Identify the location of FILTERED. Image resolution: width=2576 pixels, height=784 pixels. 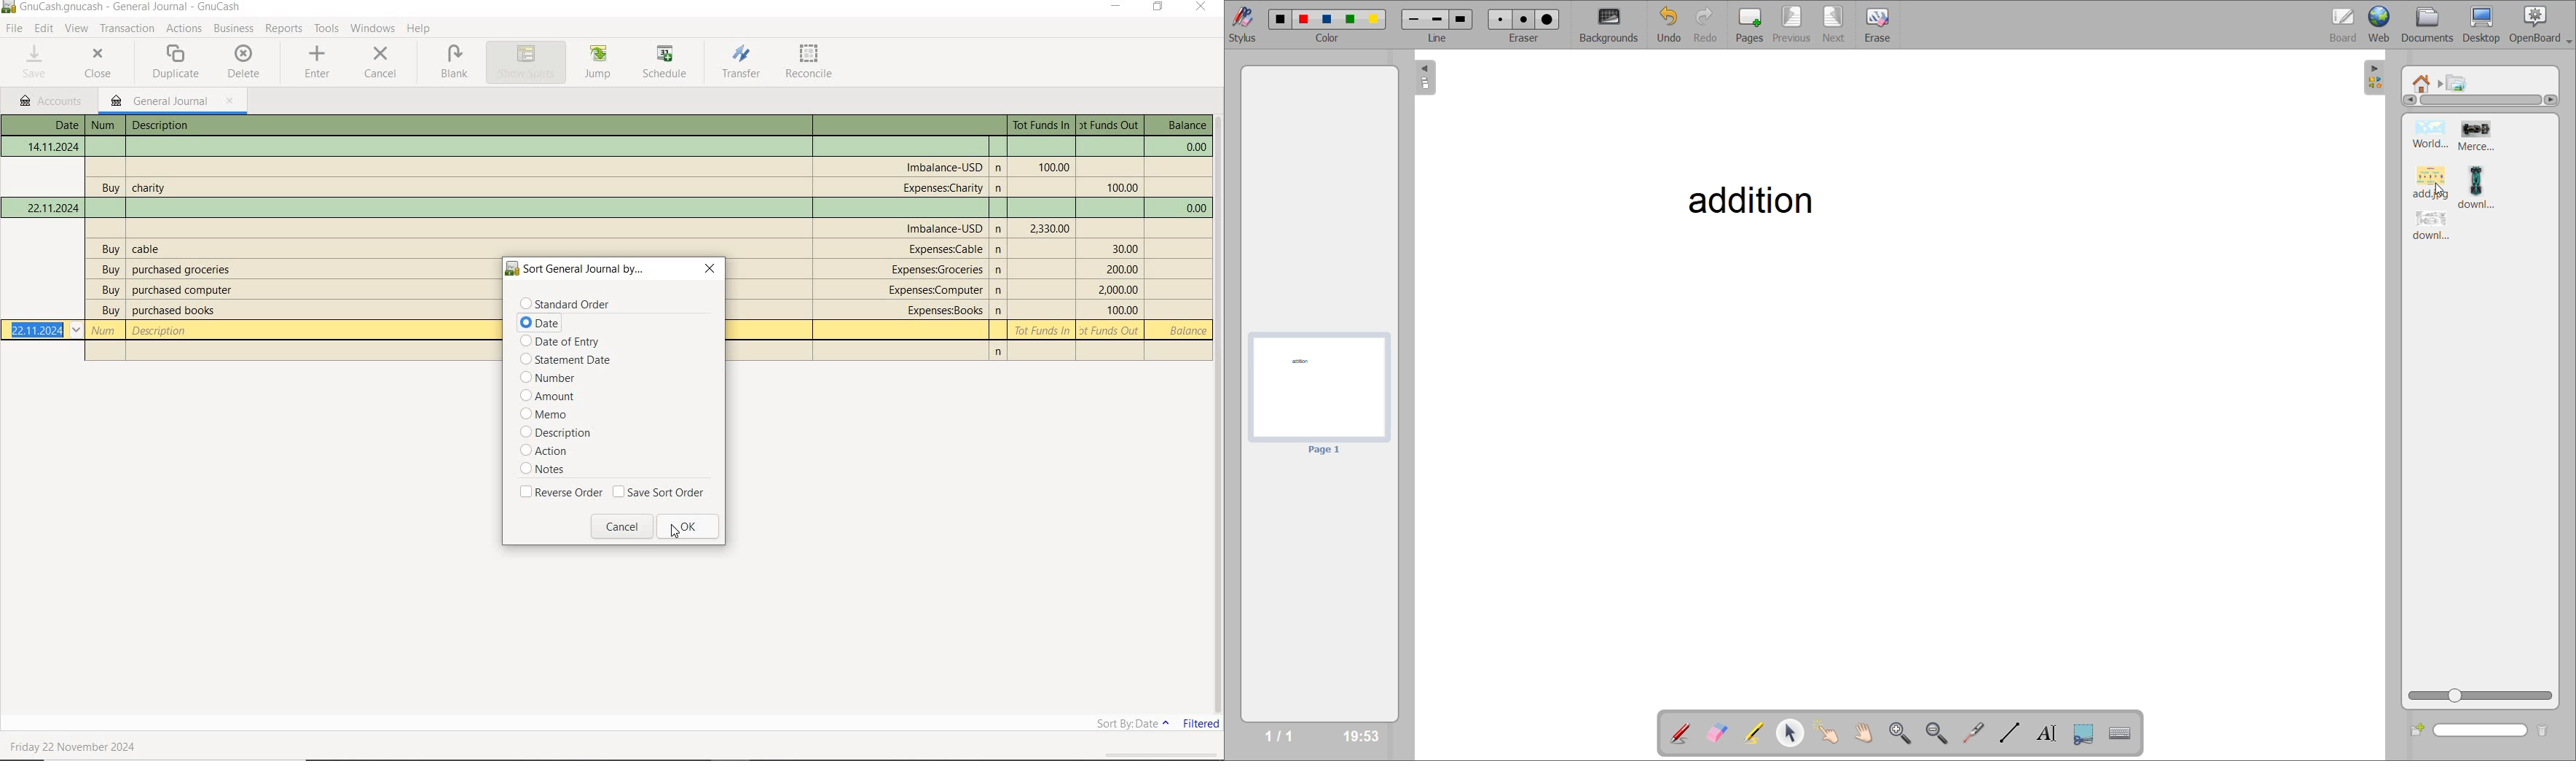
(1199, 727).